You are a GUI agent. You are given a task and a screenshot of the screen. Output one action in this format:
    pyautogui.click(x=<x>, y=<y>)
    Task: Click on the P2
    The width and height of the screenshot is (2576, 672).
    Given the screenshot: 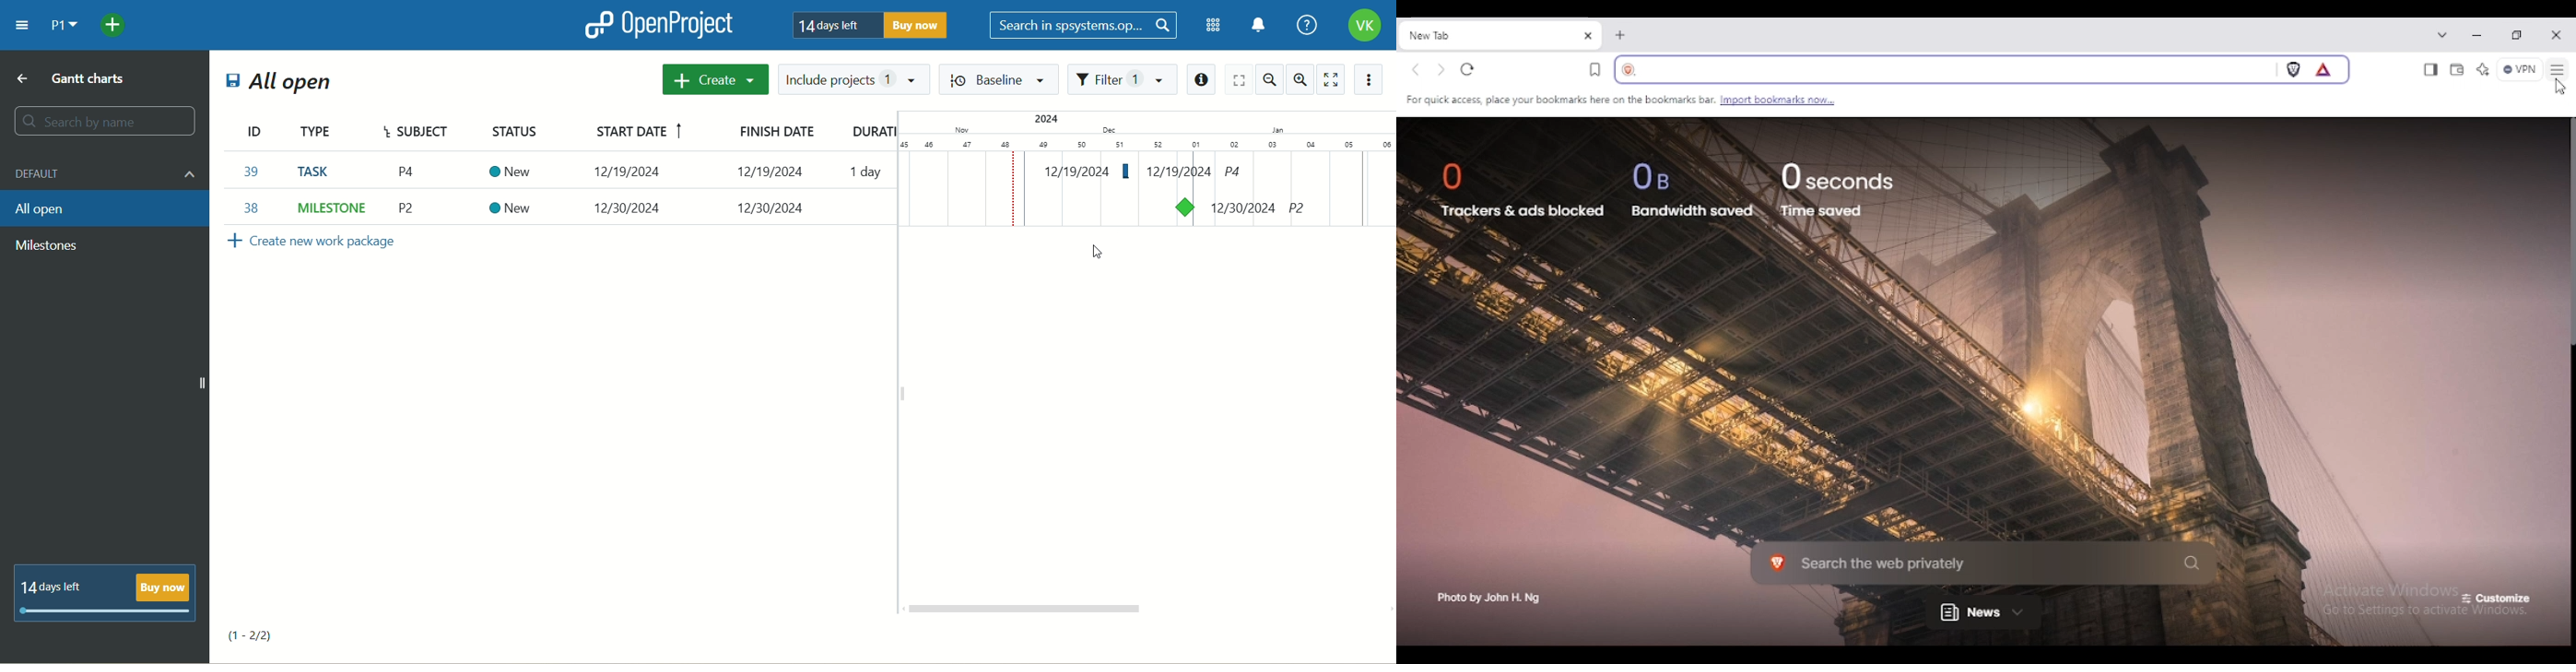 What is the action you would take?
    pyautogui.click(x=1305, y=212)
    